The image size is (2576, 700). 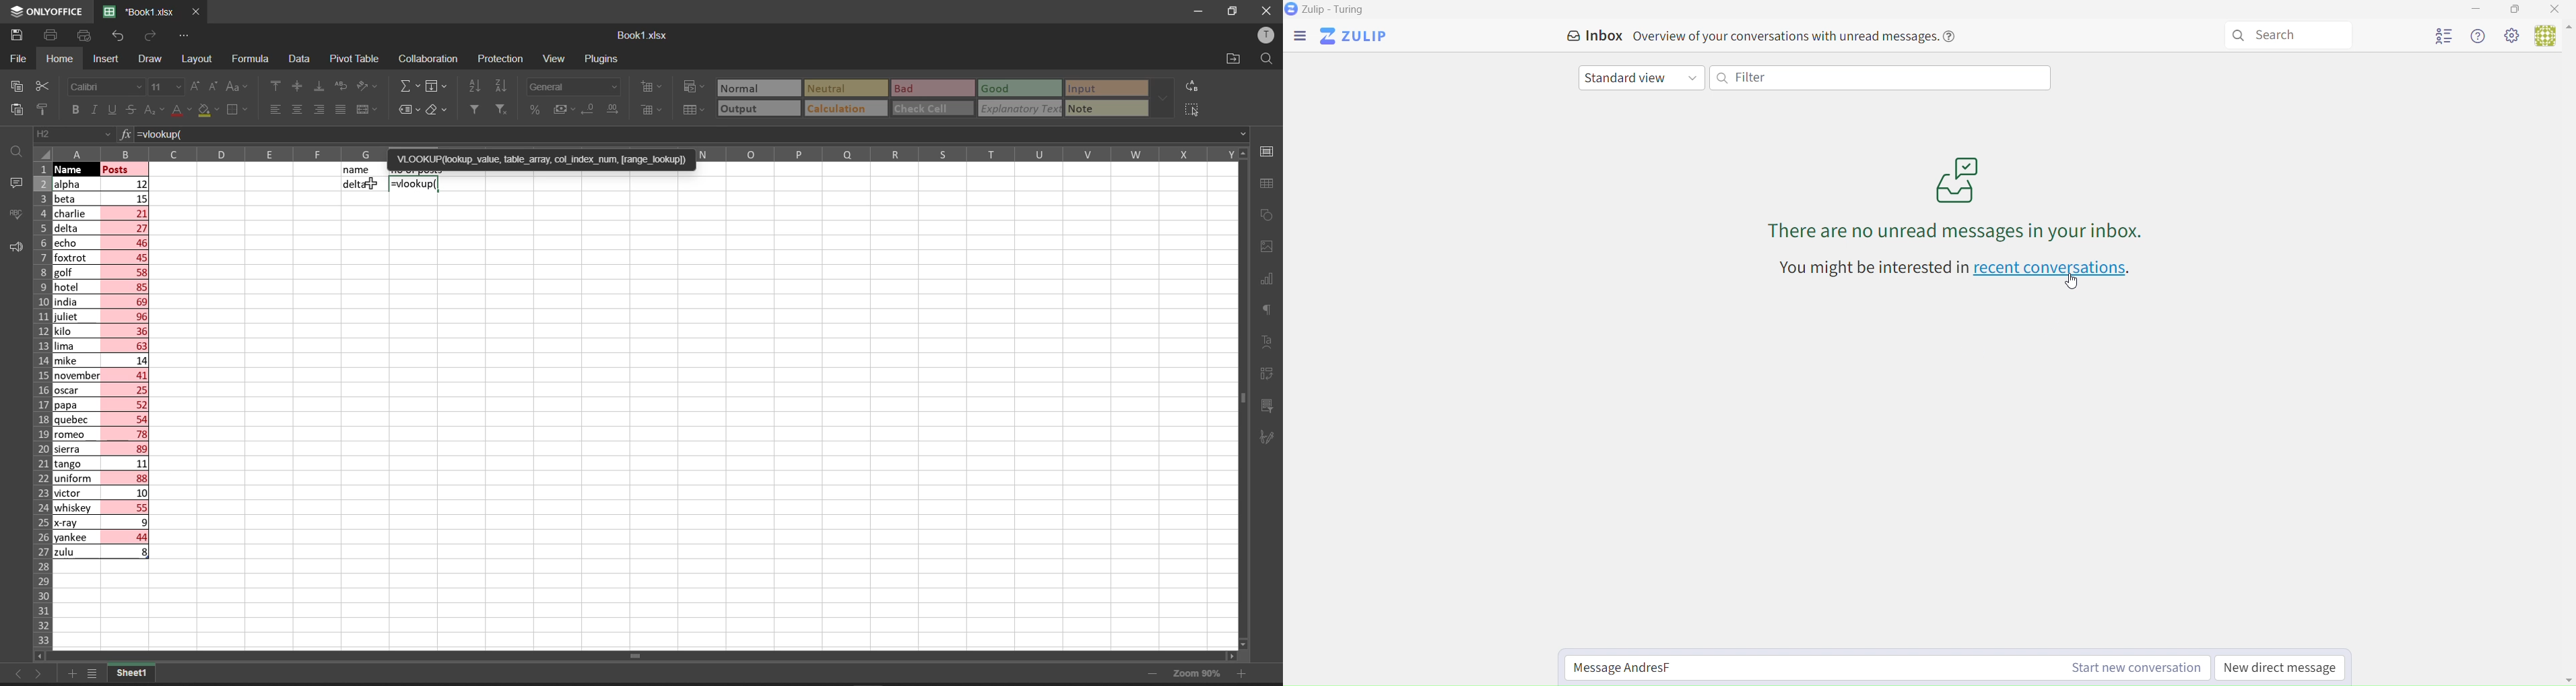 I want to click on collaboration, so click(x=430, y=58).